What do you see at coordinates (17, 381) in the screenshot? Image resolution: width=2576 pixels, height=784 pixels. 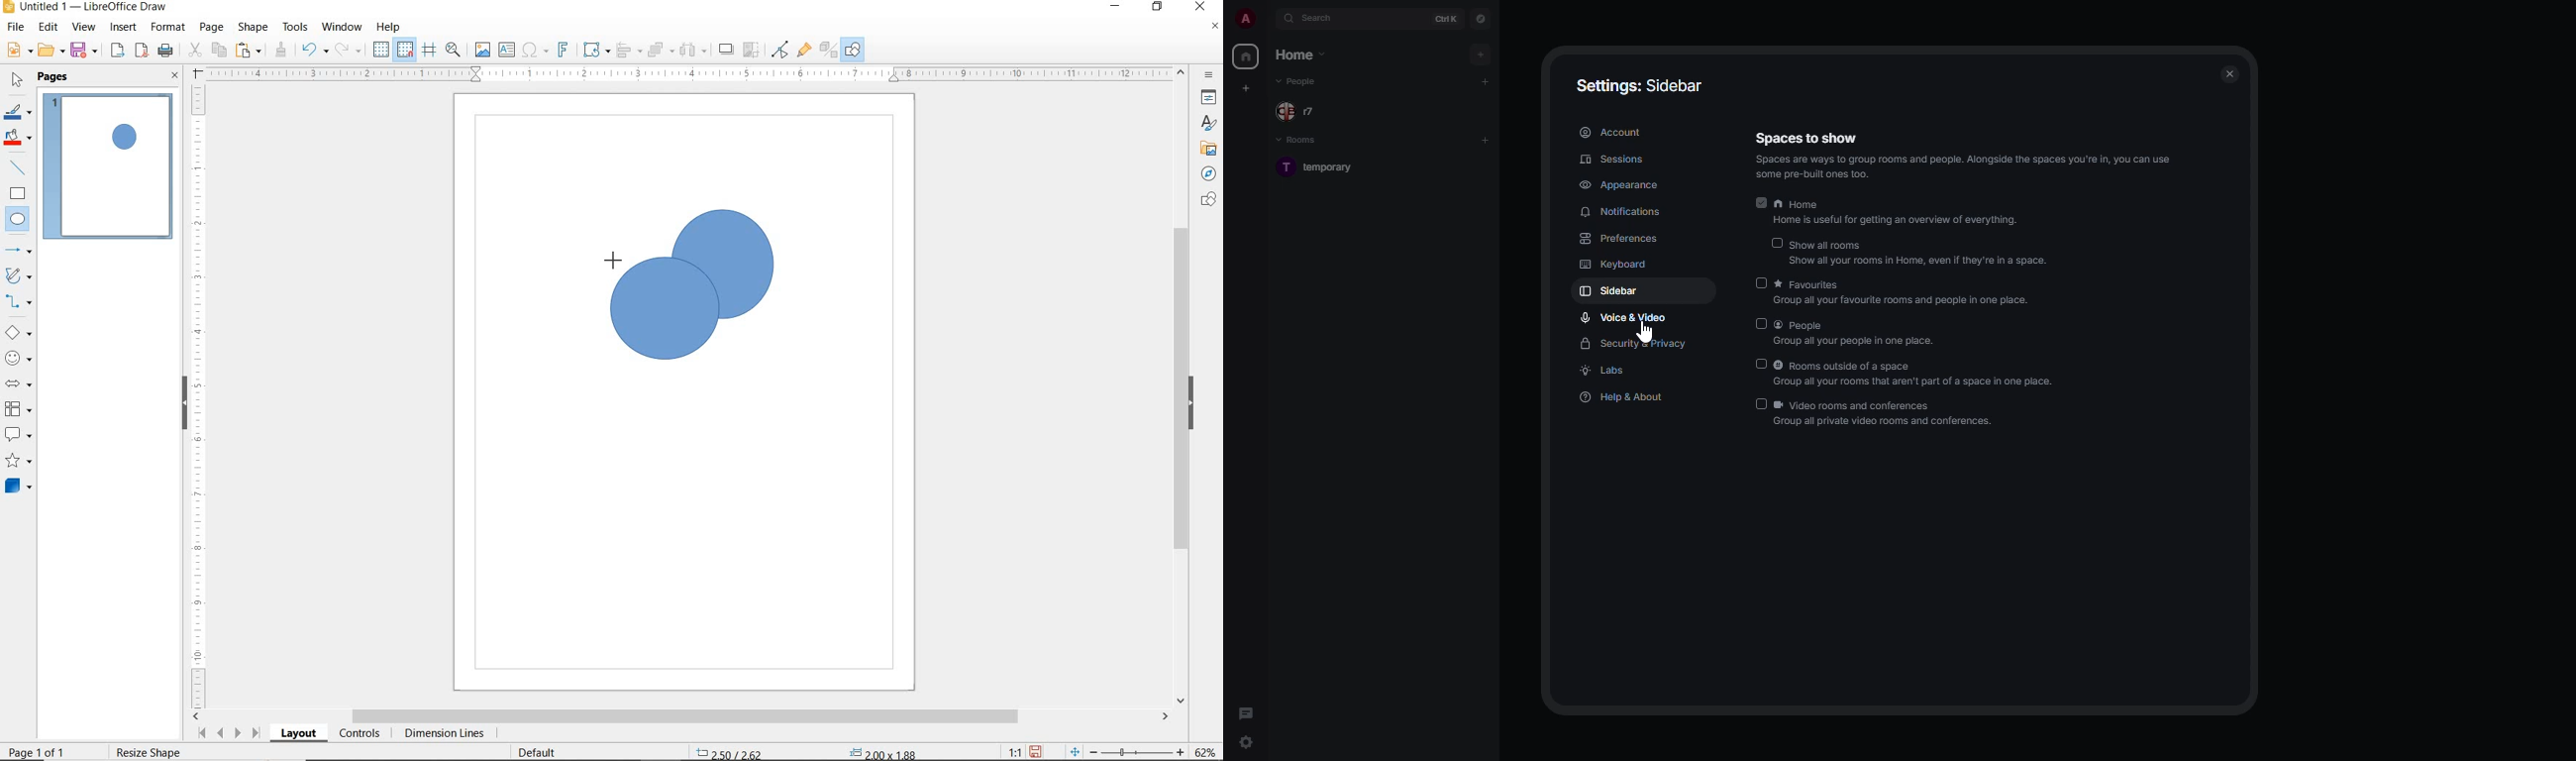 I see `BLOCK ARROWS` at bounding box center [17, 381].